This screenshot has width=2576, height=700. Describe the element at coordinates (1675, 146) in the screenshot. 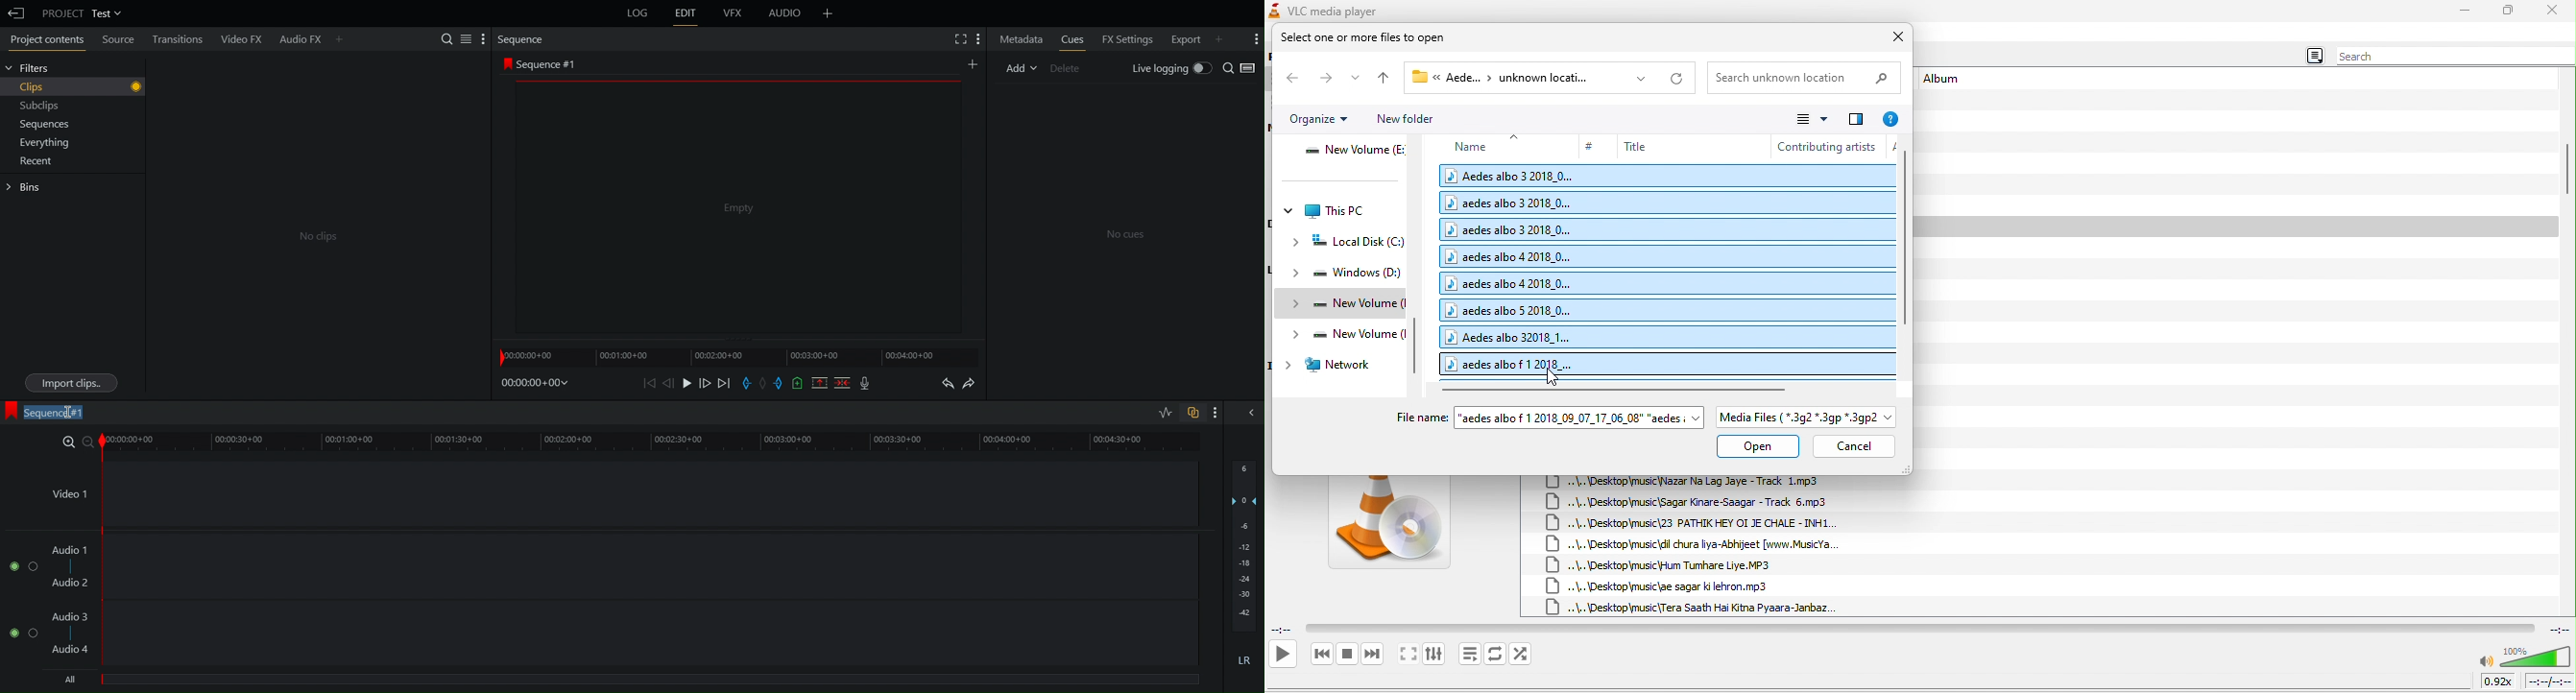

I see `title` at that location.